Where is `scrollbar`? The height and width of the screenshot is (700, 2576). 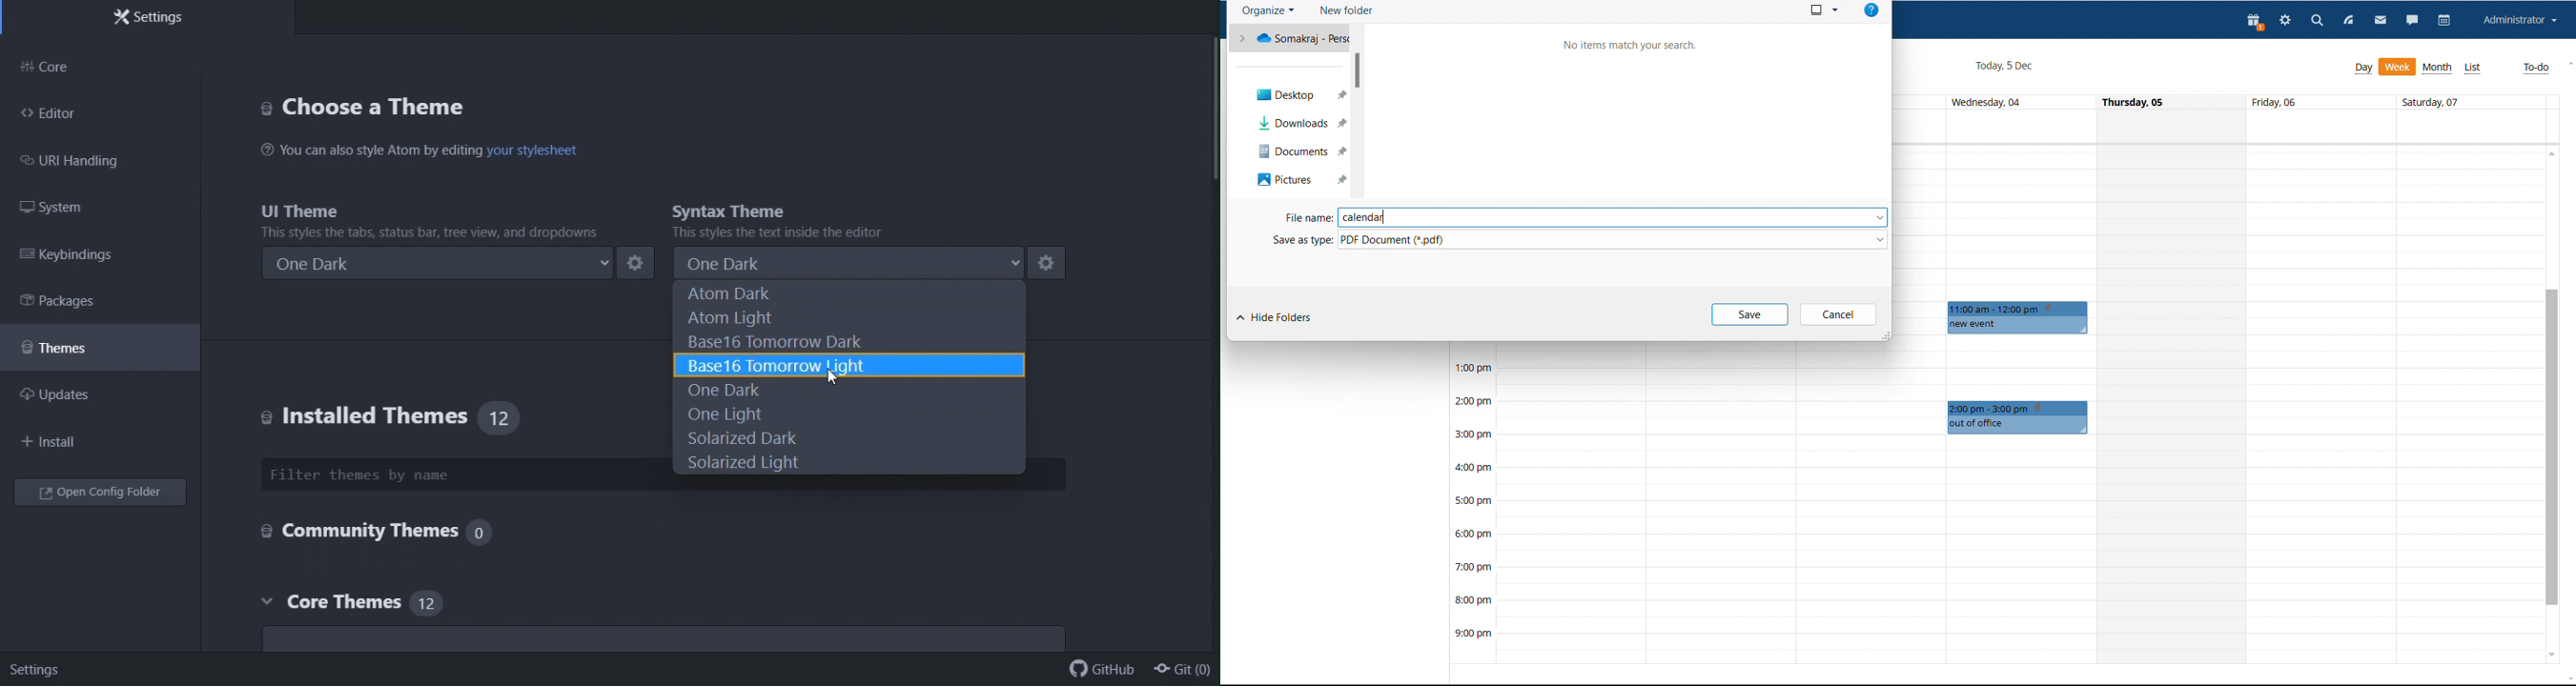 scrollbar is located at coordinates (2552, 447).